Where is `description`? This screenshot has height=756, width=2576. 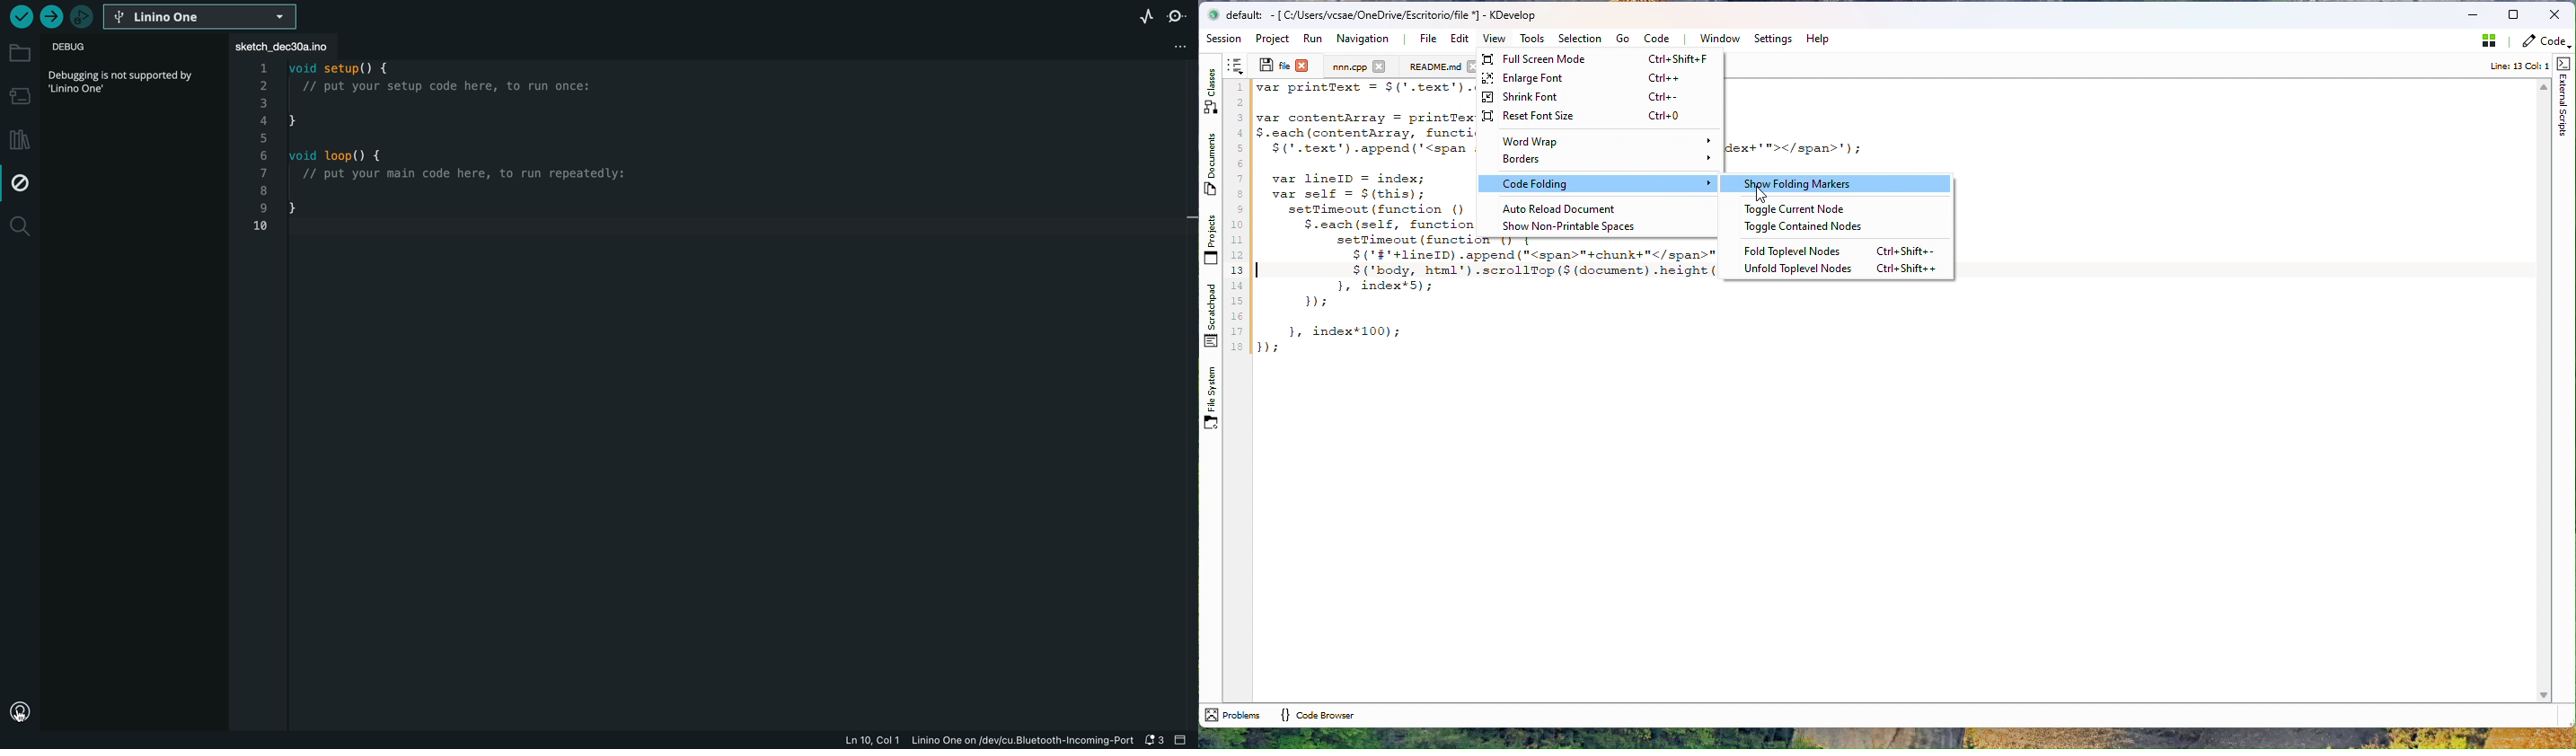 description is located at coordinates (124, 80).